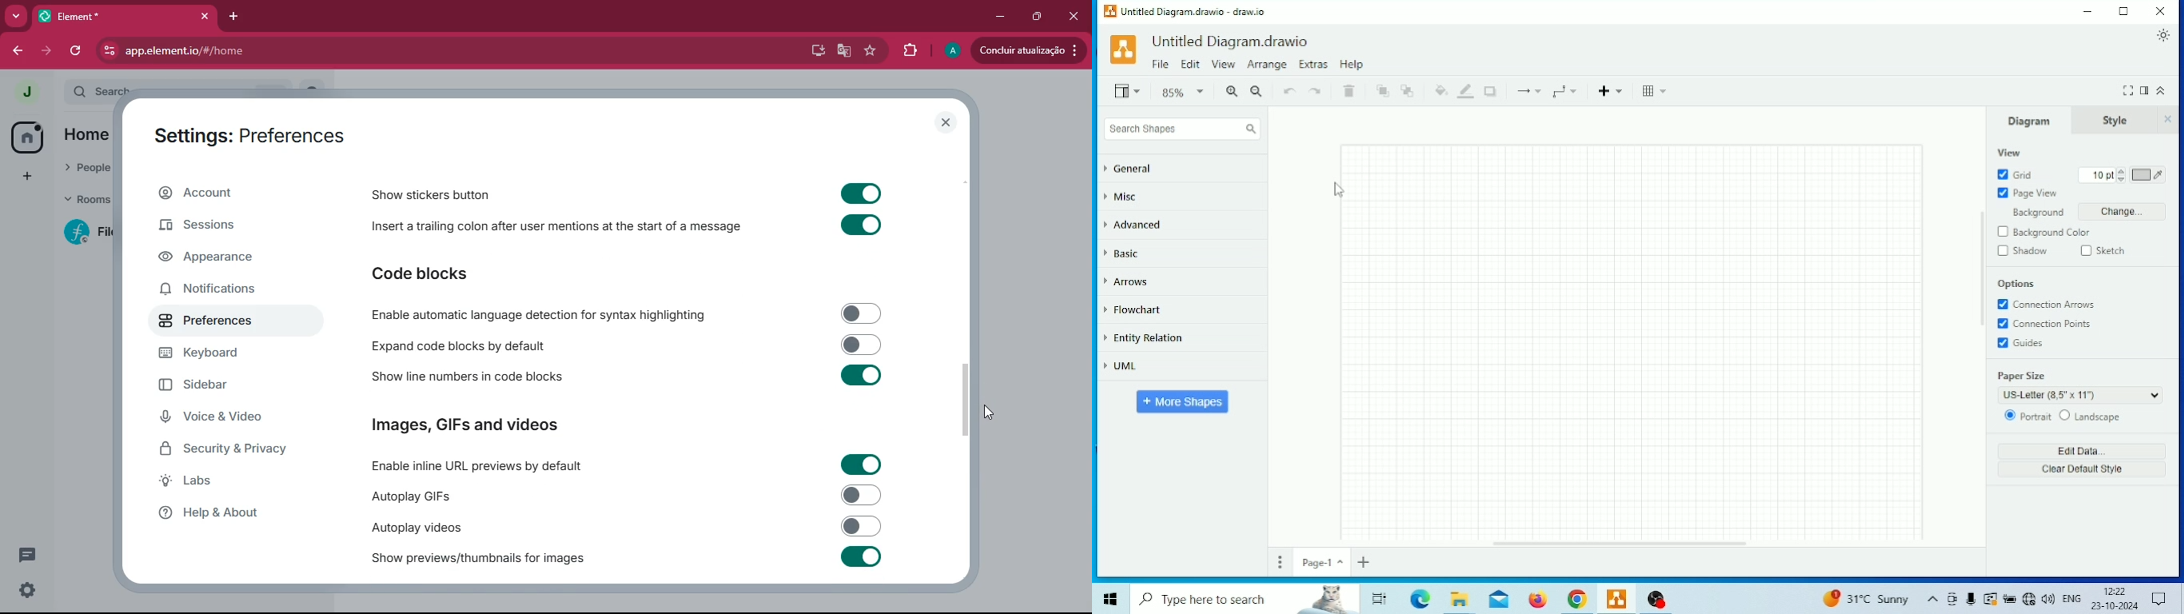 This screenshot has height=616, width=2184. Describe the element at coordinates (861, 556) in the screenshot. I see `` at that location.